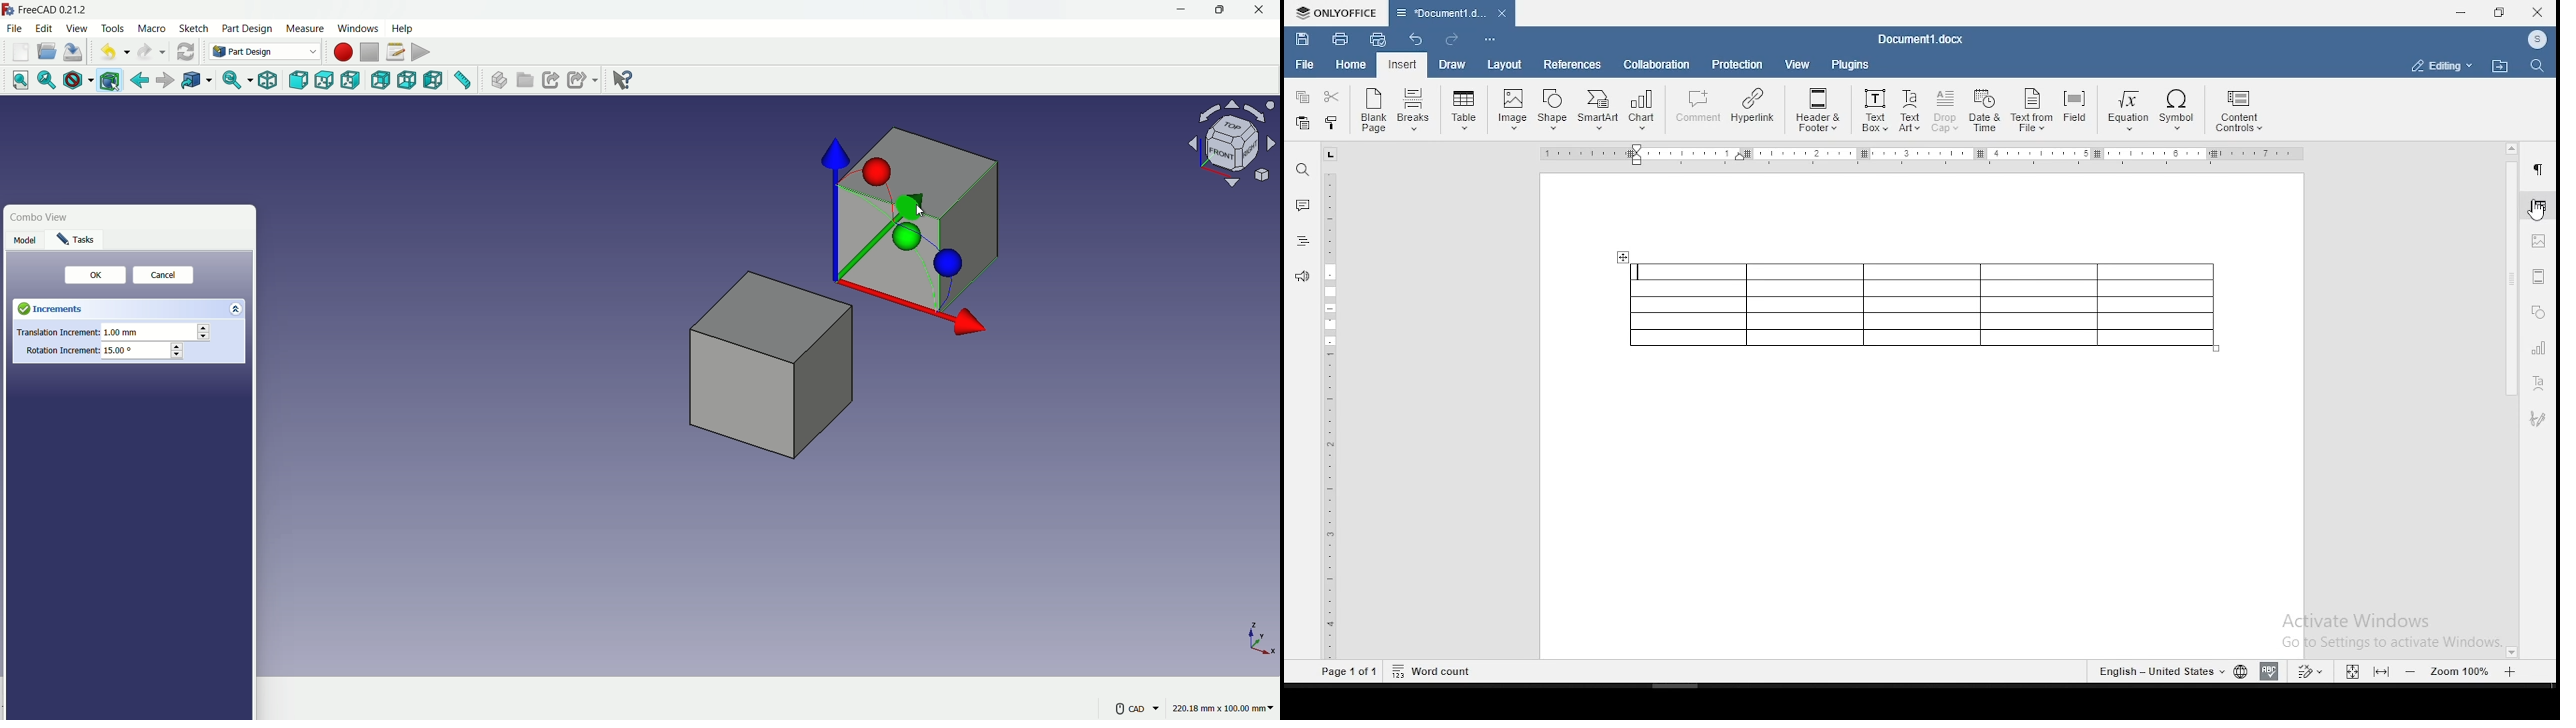 The width and height of the screenshot is (2576, 728). I want to click on Hyperlink, so click(1753, 106).